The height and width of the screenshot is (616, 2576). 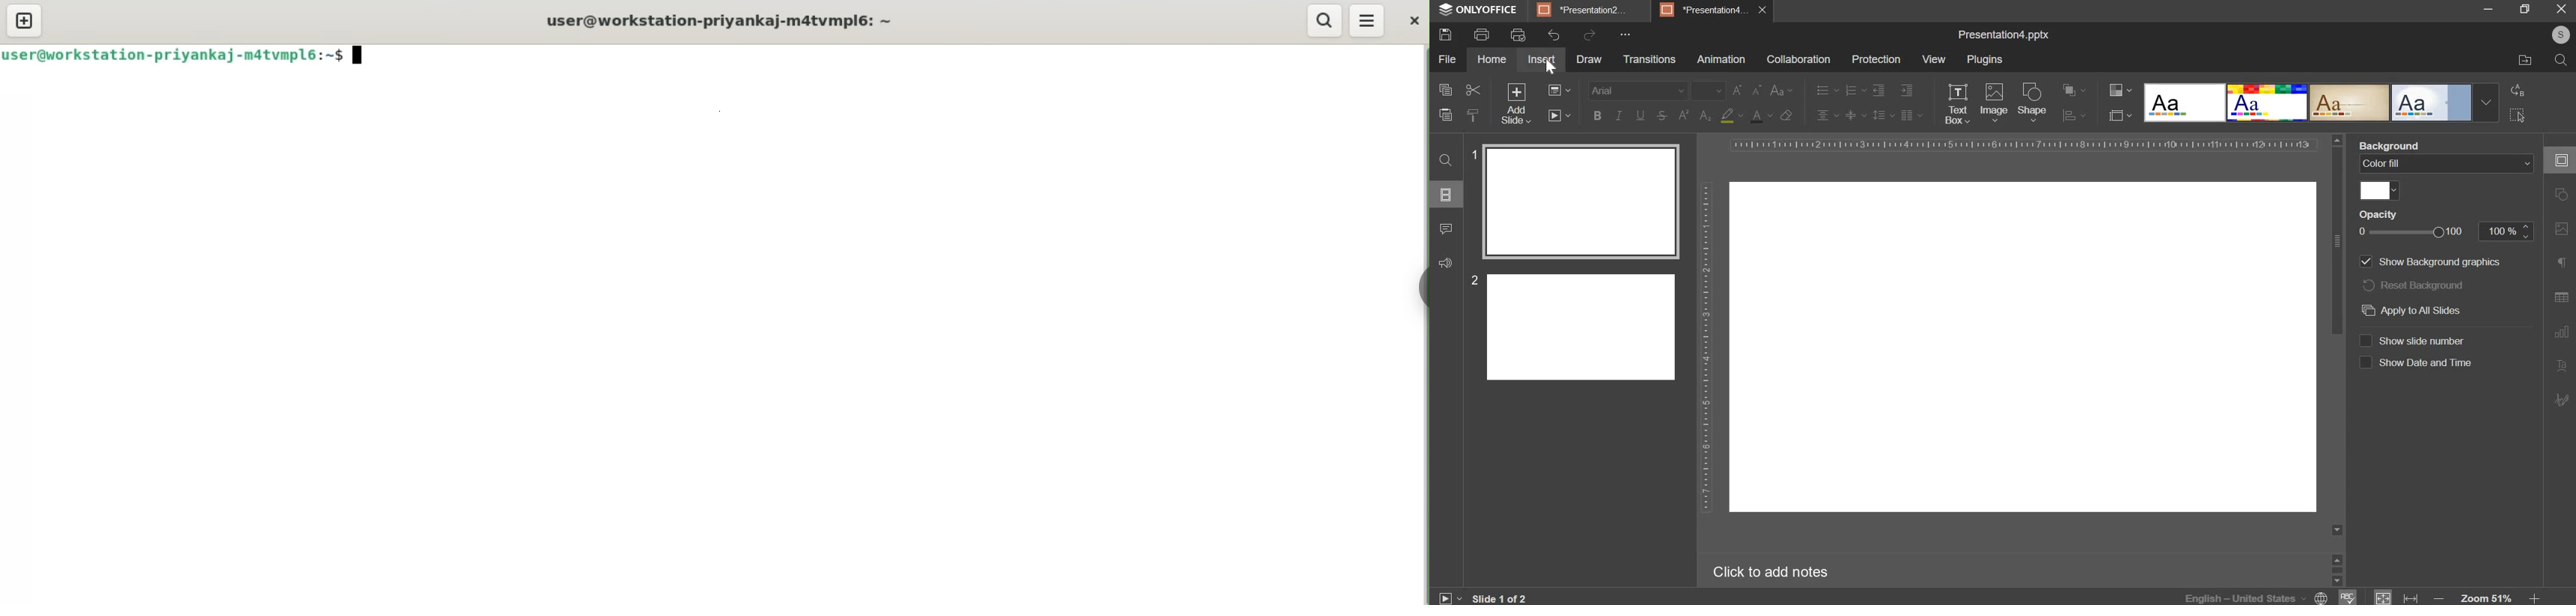 I want to click on collaboration, so click(x=1799, y=59).